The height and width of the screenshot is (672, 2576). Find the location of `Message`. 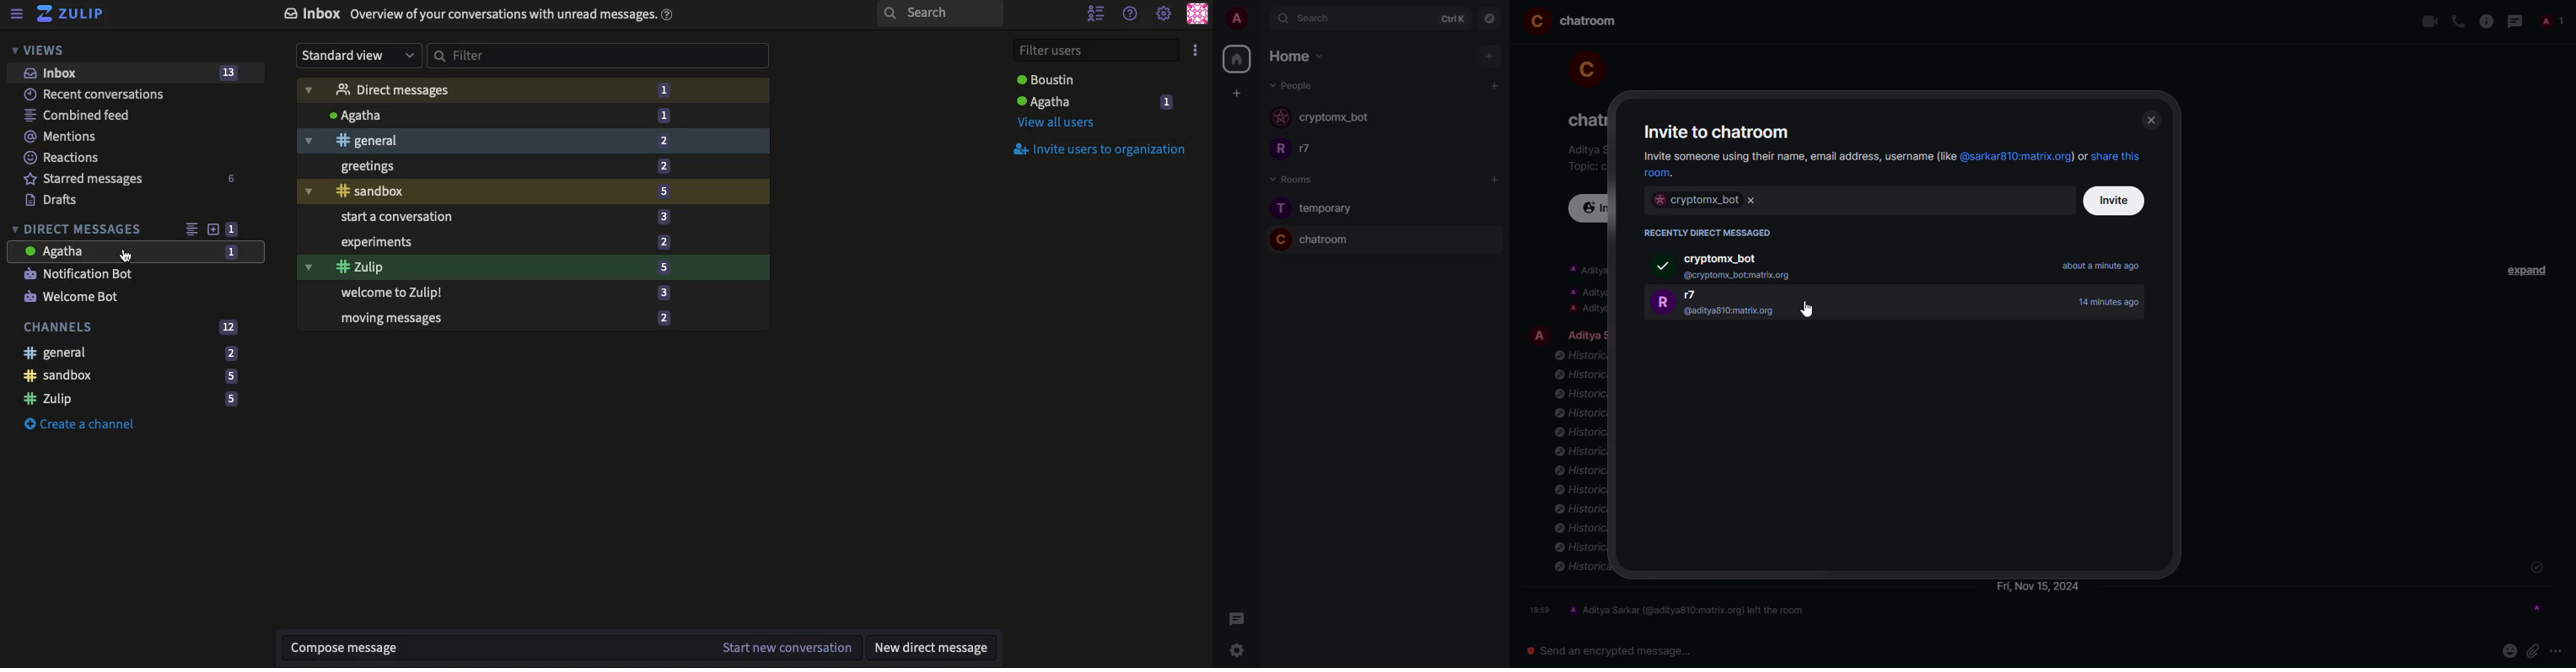

Message is located at coordinates (136, 251).